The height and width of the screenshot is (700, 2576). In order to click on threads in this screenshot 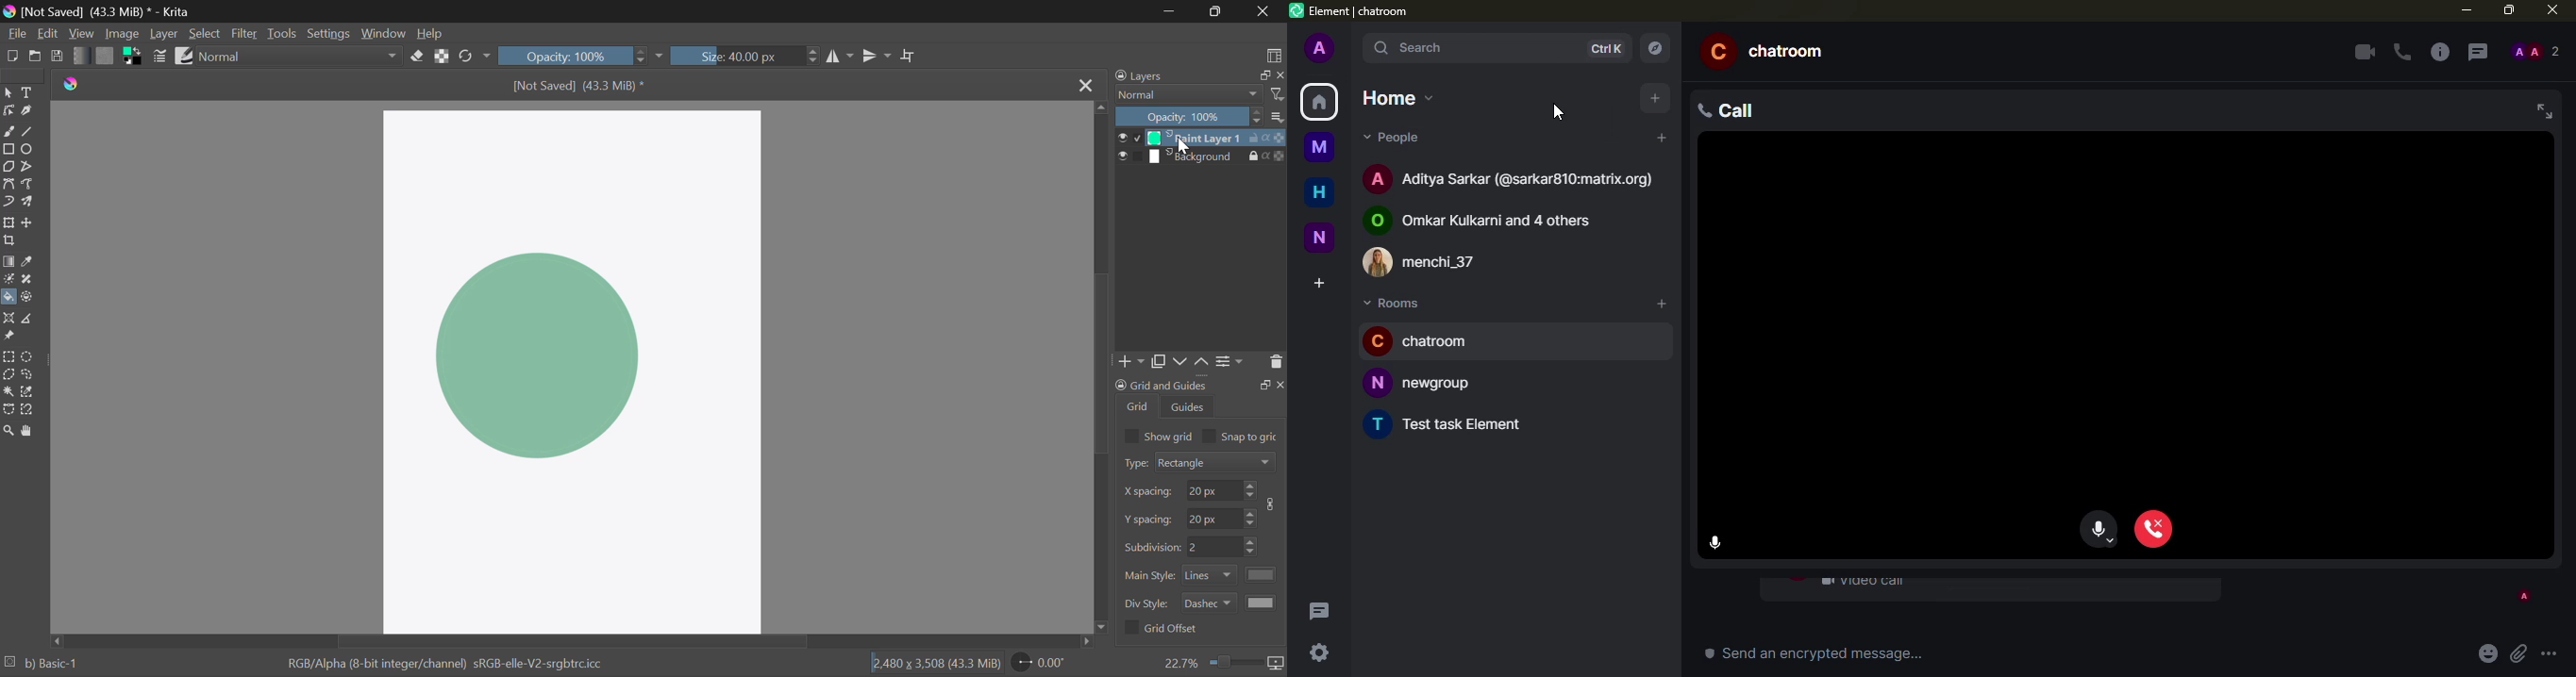, I will do `click(1323, 611)`.